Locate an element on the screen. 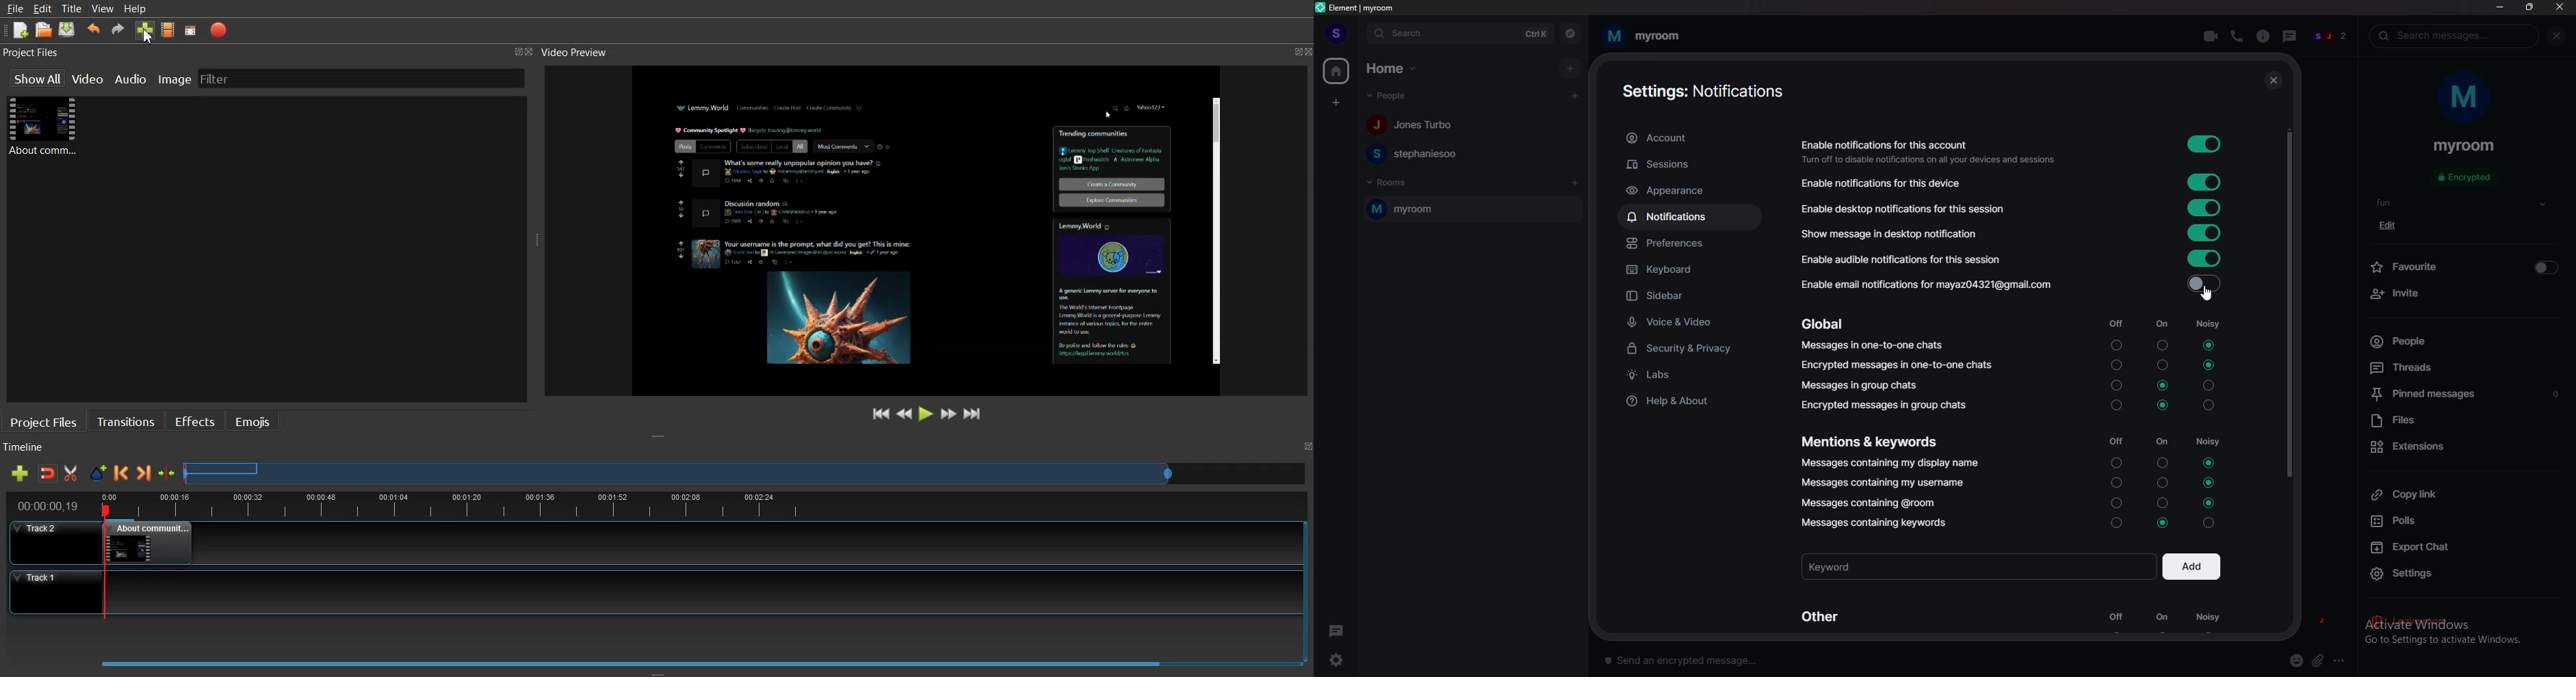  Full screen is located at coordinates (191, 31).